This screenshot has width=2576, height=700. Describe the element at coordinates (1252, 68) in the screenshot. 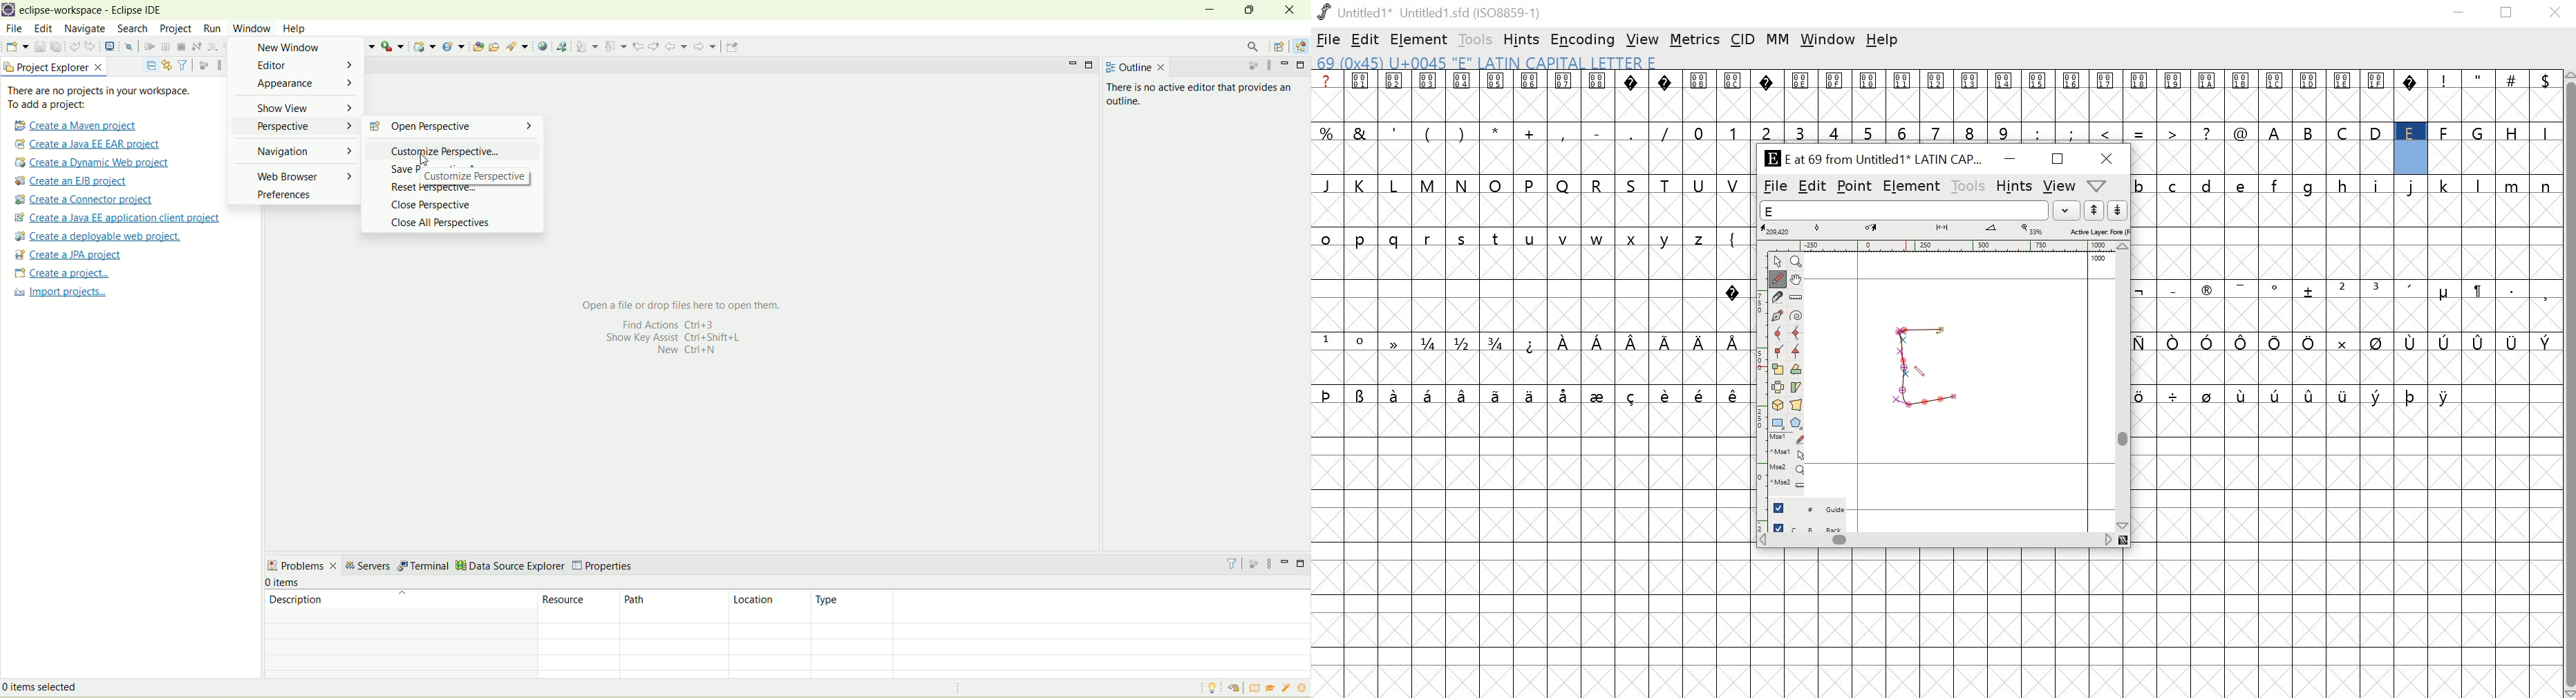

I see `focus on active task` at that location.